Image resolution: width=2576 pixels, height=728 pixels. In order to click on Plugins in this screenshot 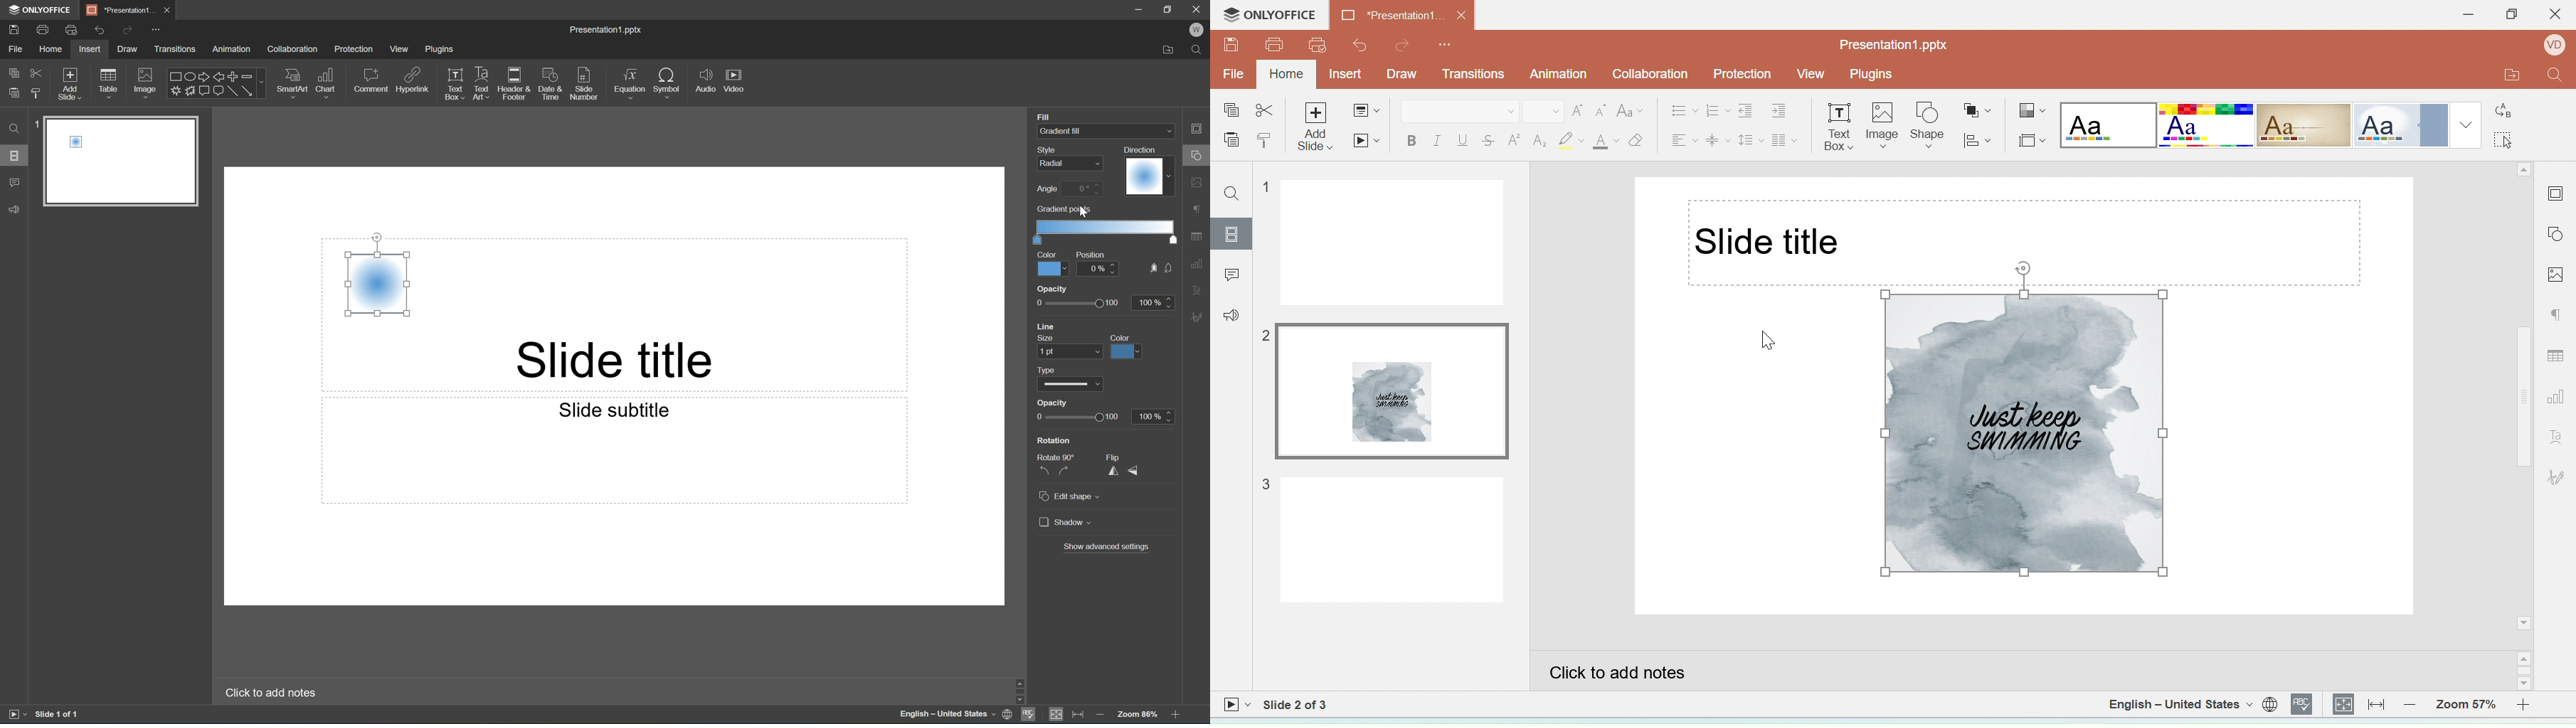, I will do `click(440, 49)`.